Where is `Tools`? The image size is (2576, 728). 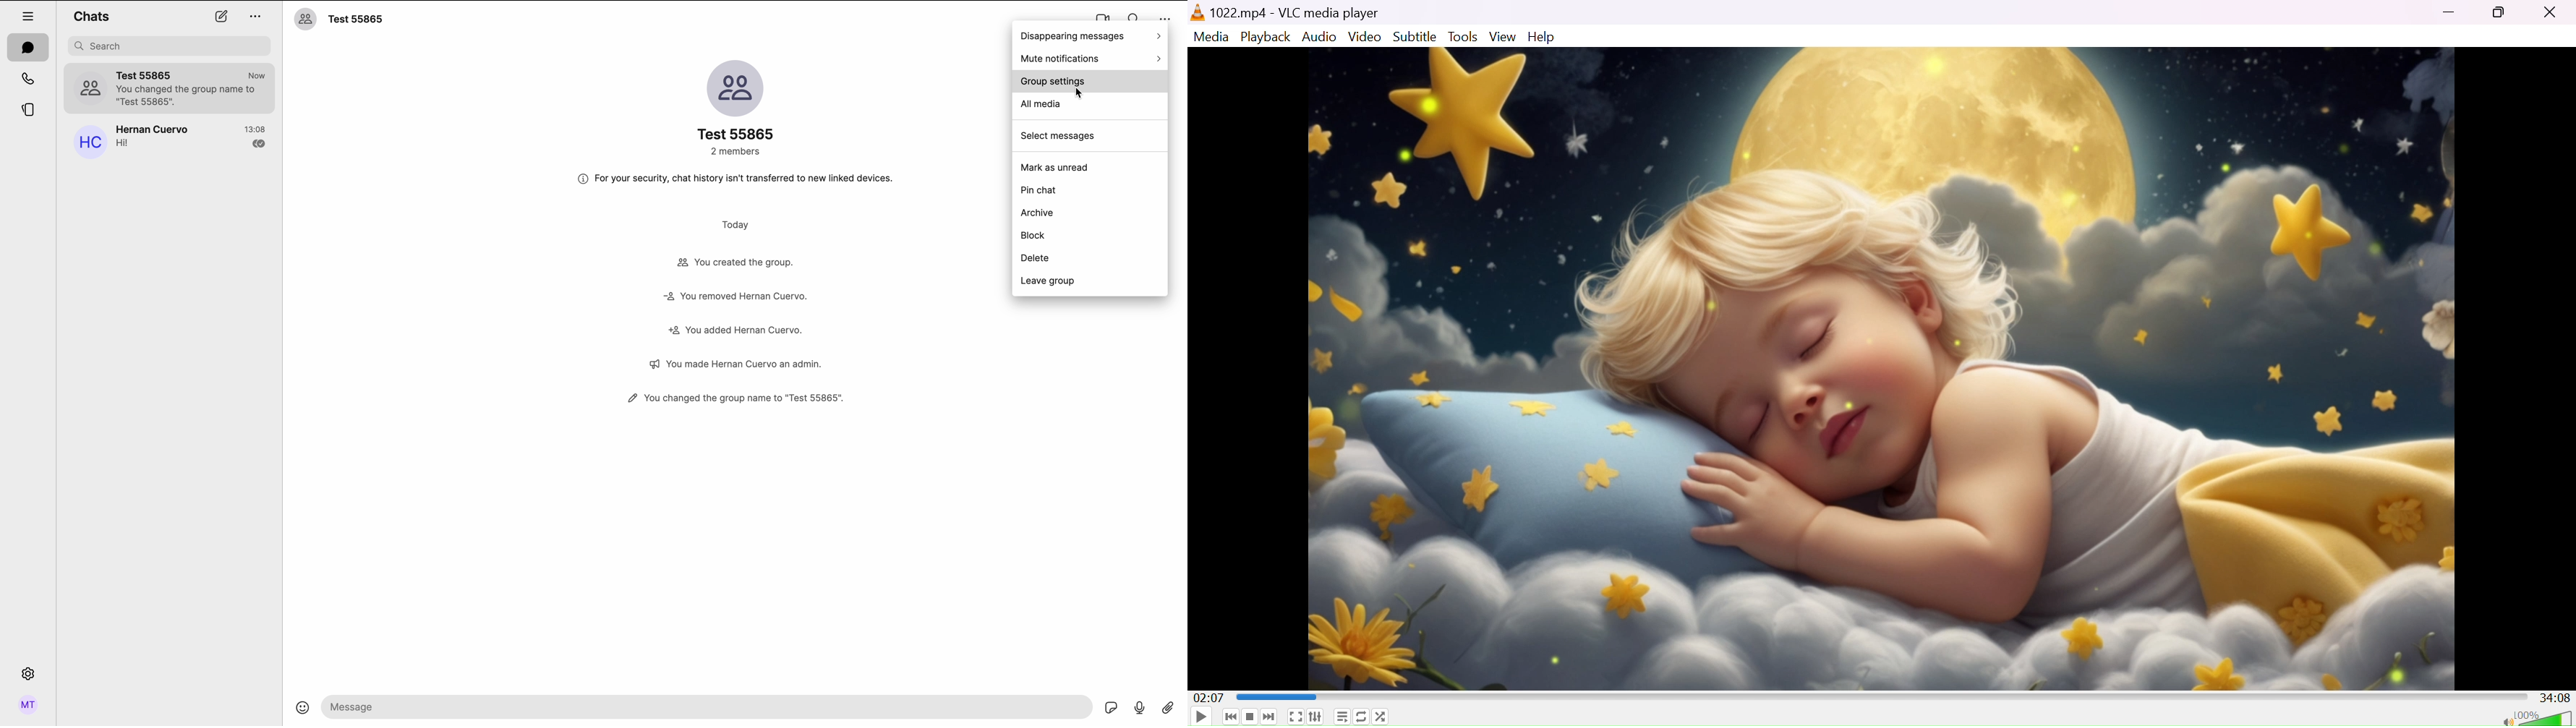 Tools is located at coordinates (1464, 36).